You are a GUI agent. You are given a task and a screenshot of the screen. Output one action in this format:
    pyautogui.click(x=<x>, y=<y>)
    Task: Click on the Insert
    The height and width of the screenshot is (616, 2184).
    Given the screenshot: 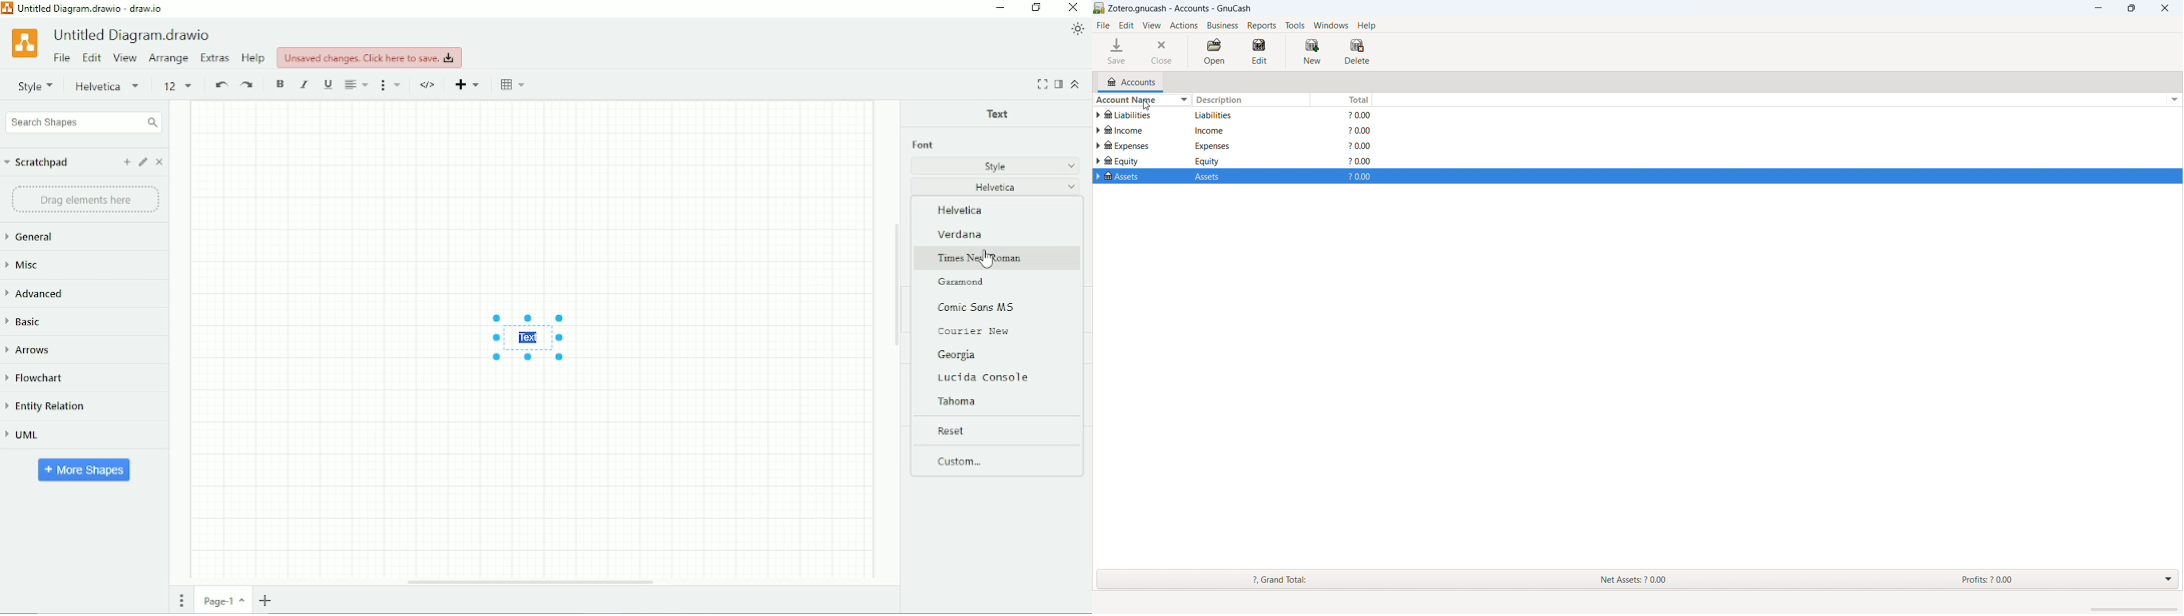 What is the action you would take?
    pyautogui.click(x=466, y=83)
    